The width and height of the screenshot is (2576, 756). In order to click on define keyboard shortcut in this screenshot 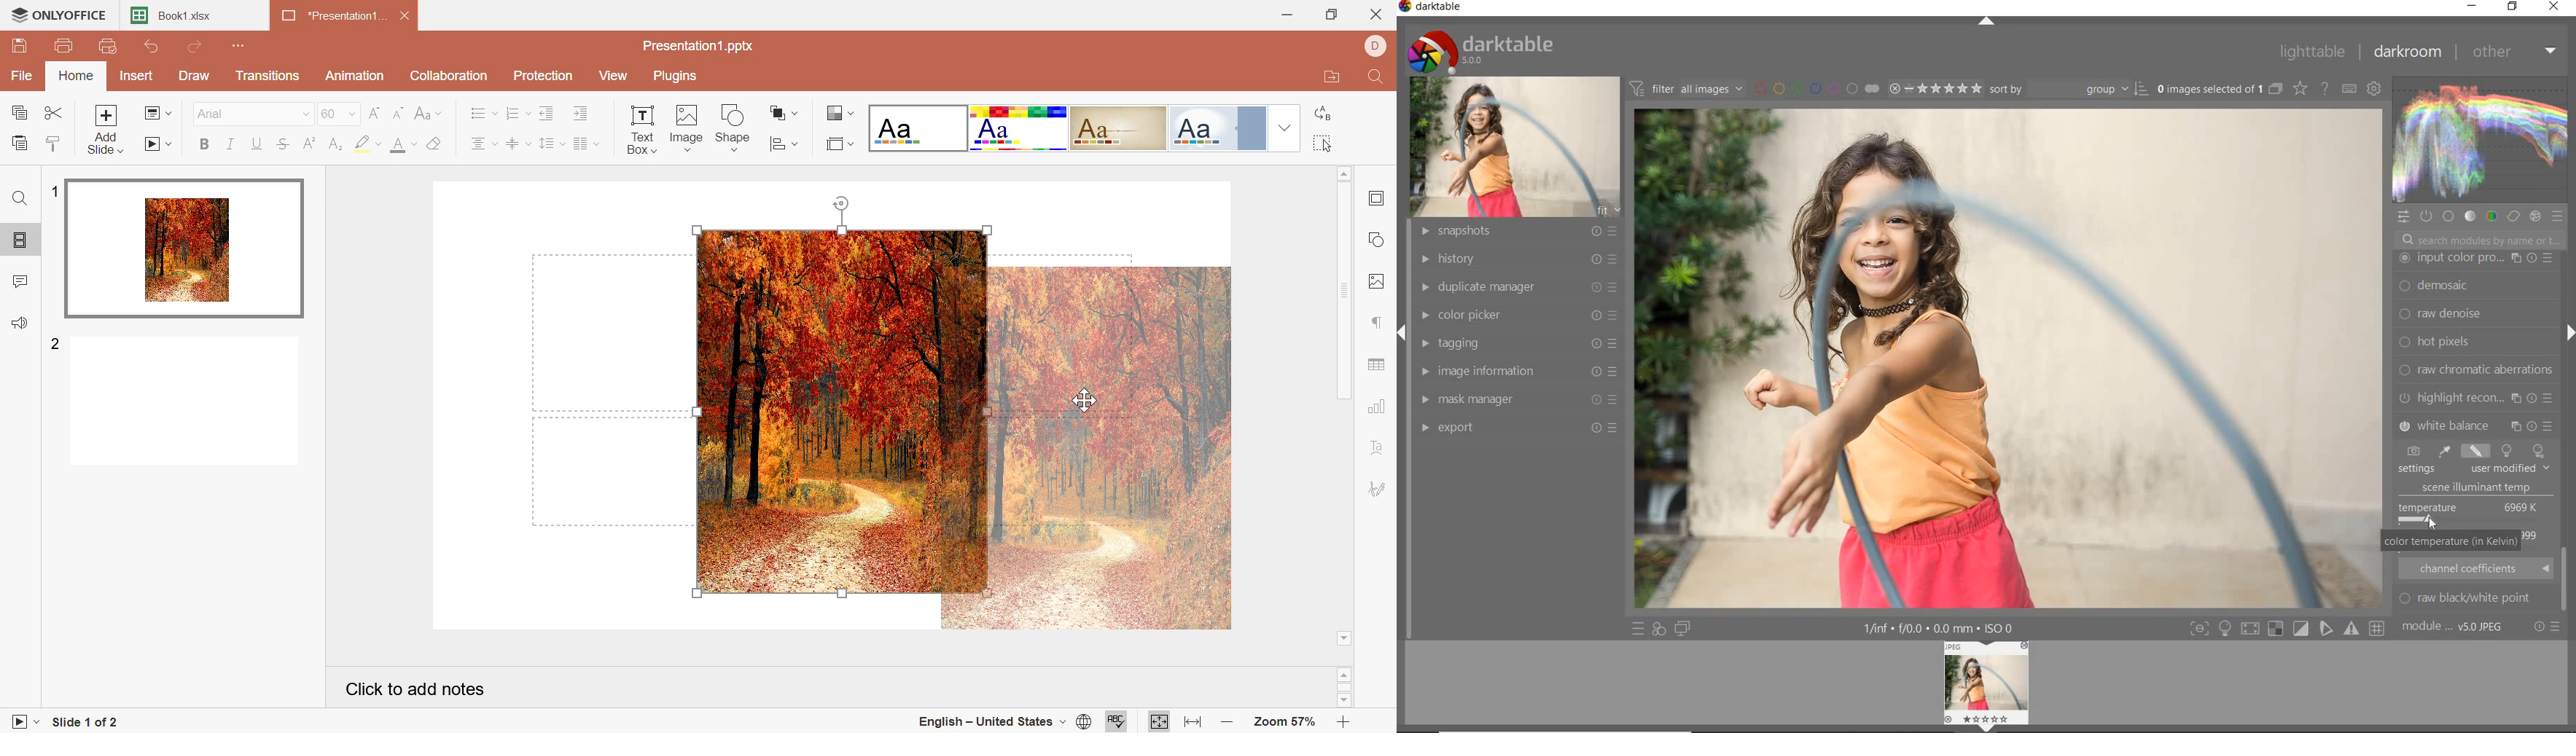, I will do `click(2349, 88)`.